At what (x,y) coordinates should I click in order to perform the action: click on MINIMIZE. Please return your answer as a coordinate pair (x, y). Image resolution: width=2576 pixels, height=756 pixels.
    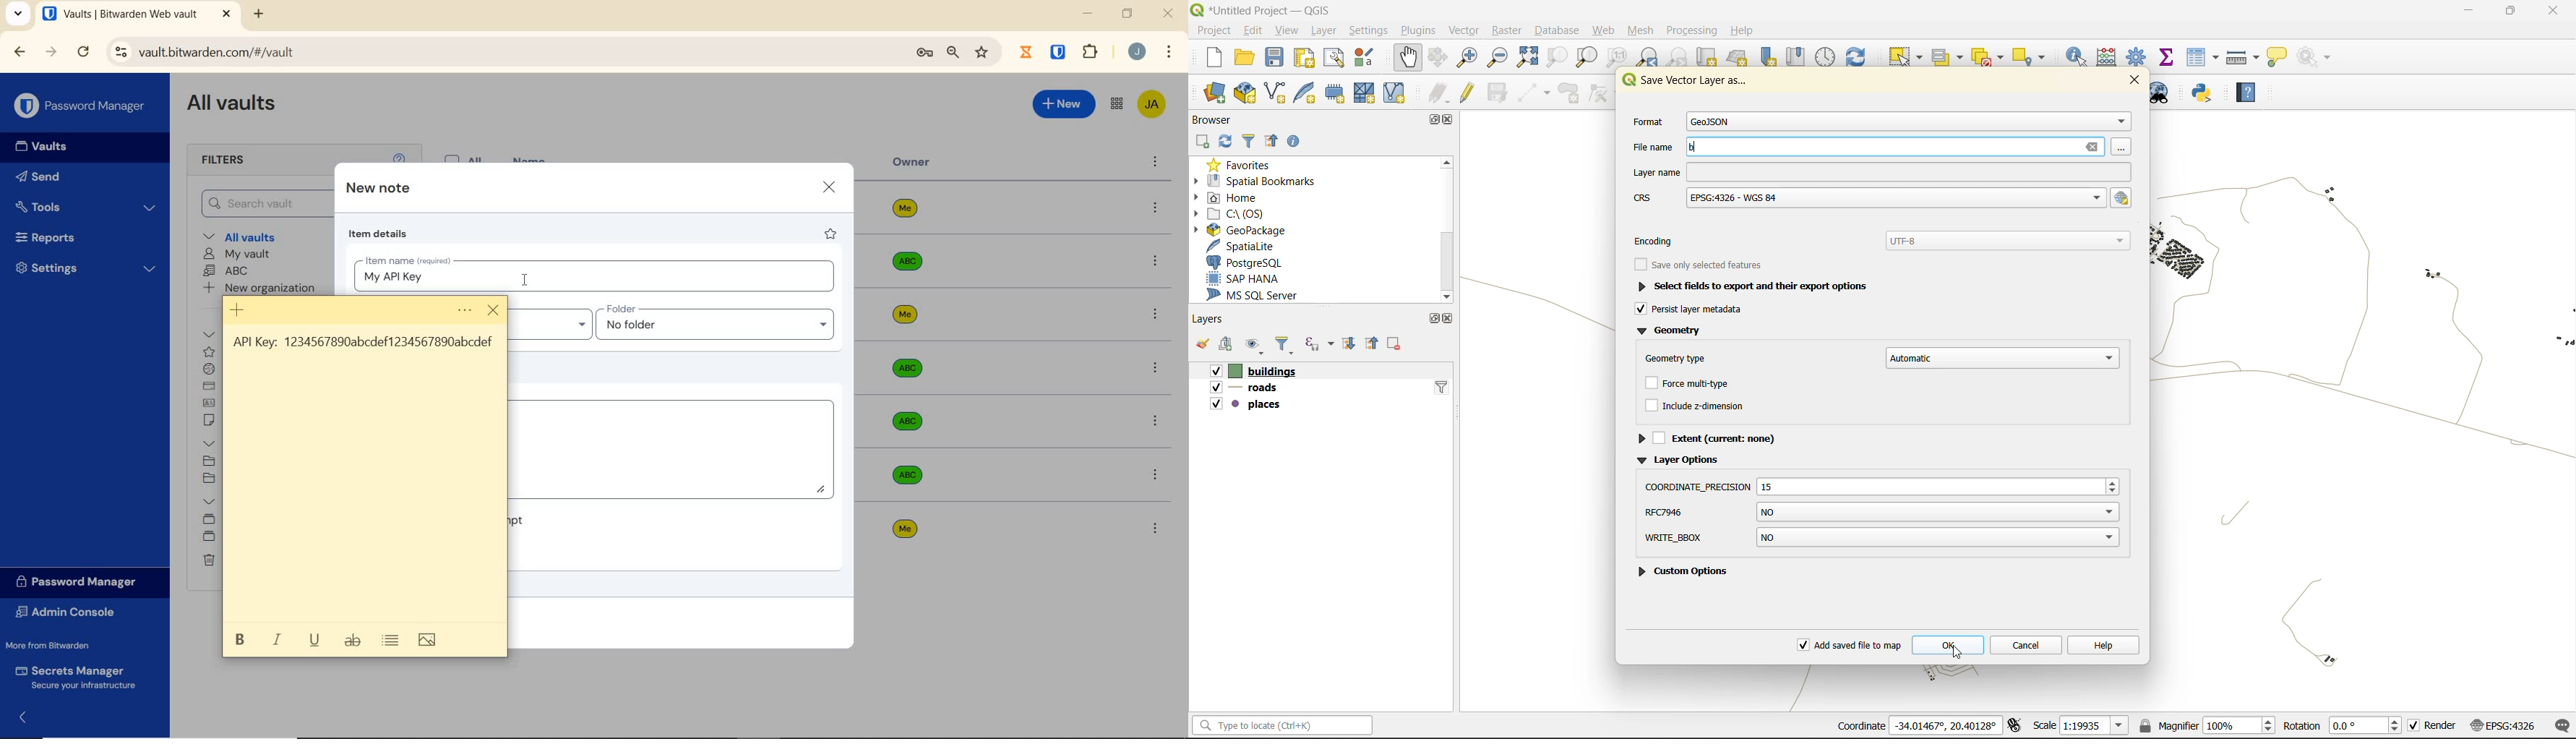
    Looking at the image, I should click on (1090, 14).